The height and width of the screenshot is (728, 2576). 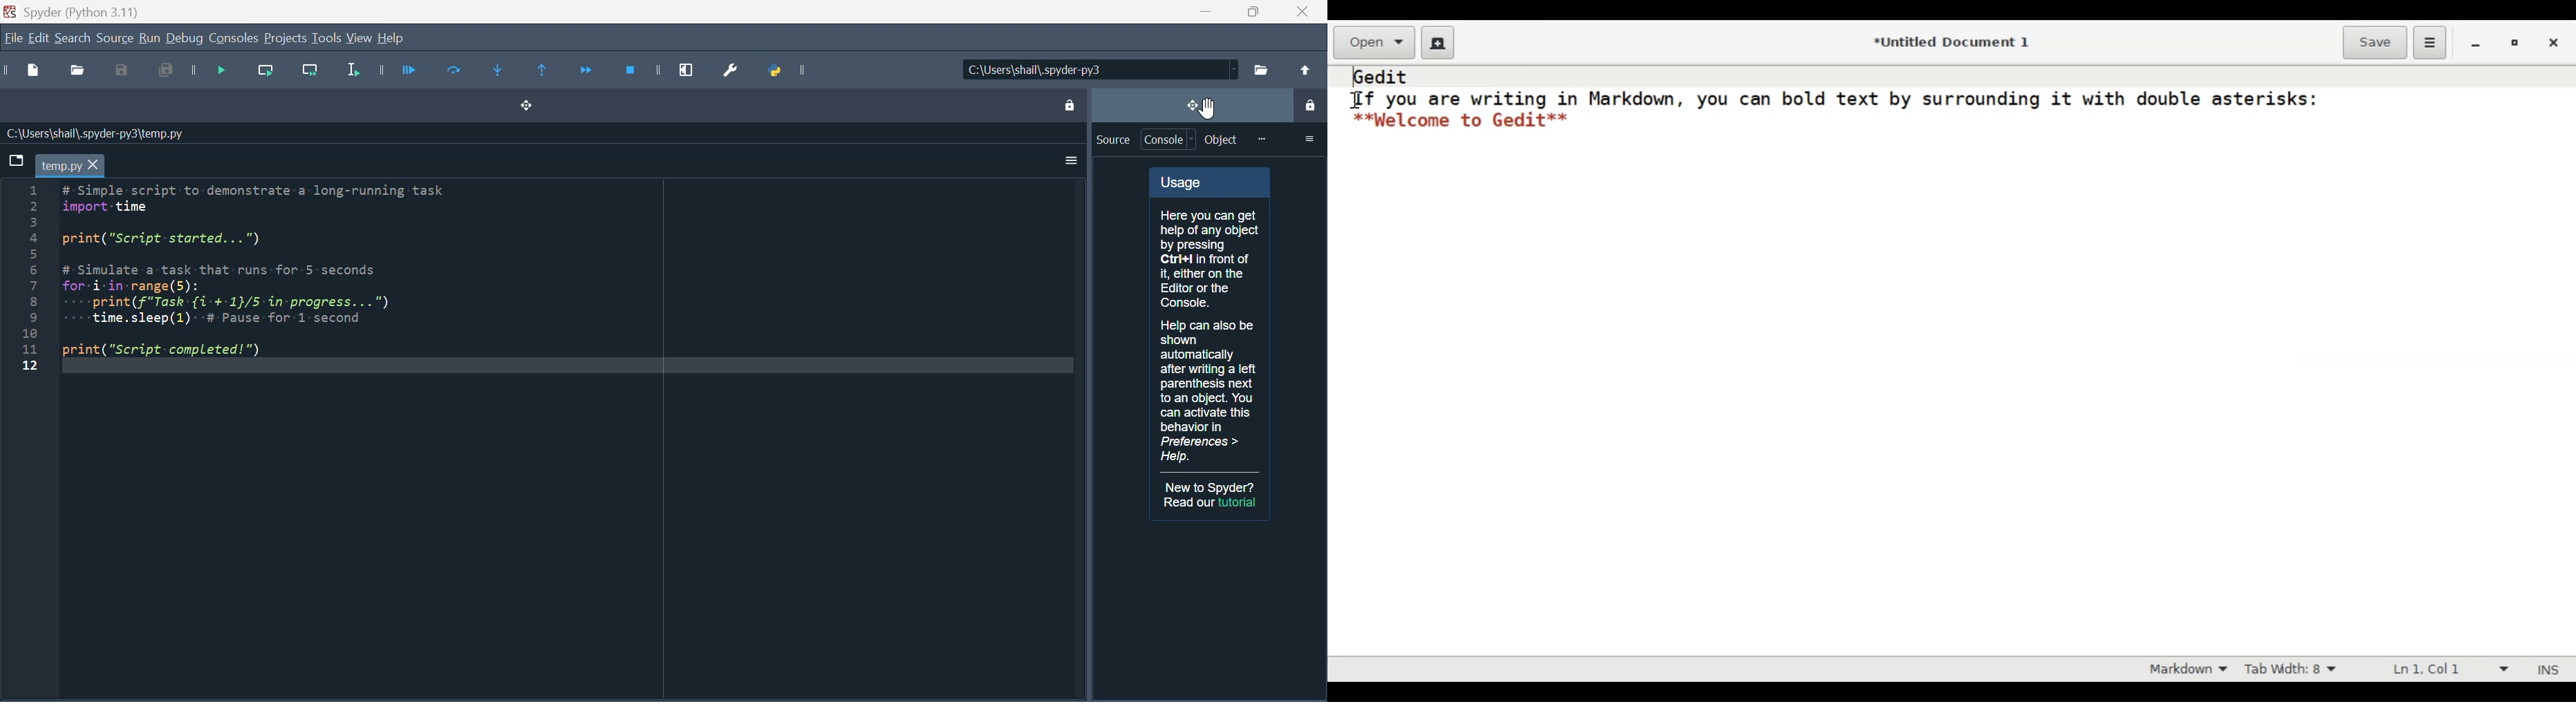 I want to click on Console, so click(x=1170, y=140).